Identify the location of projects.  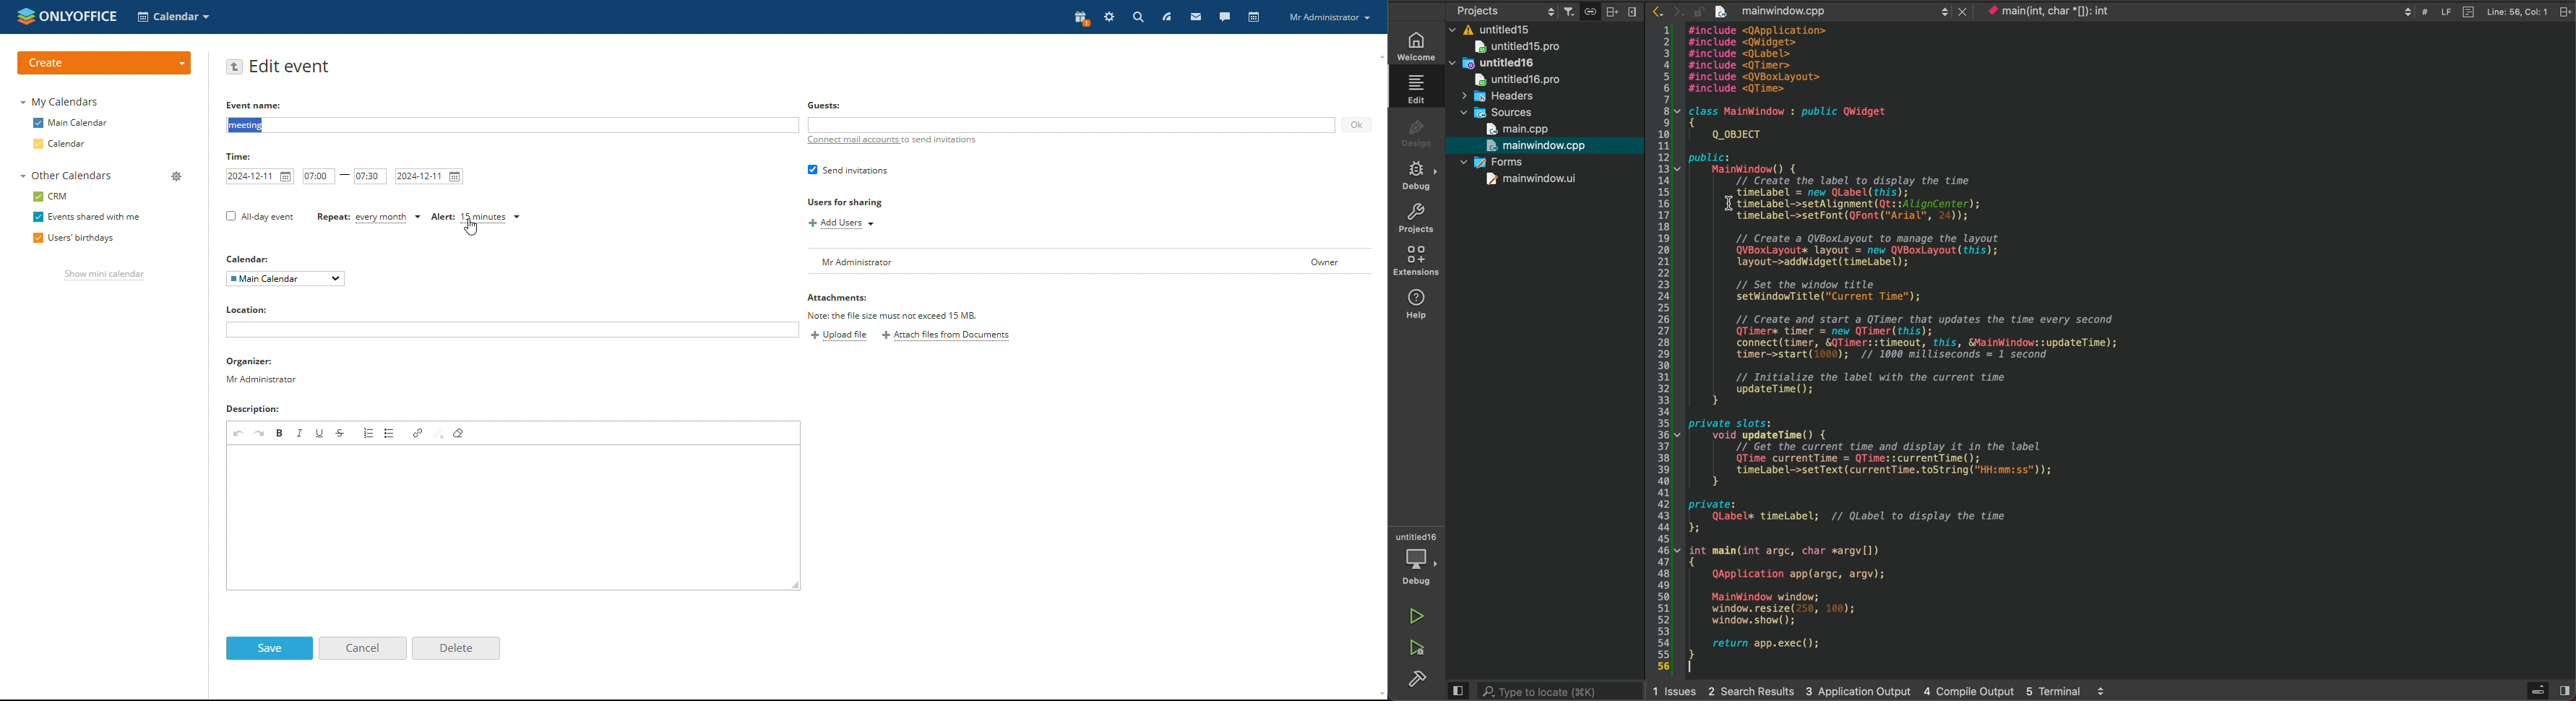
(1416, 219).